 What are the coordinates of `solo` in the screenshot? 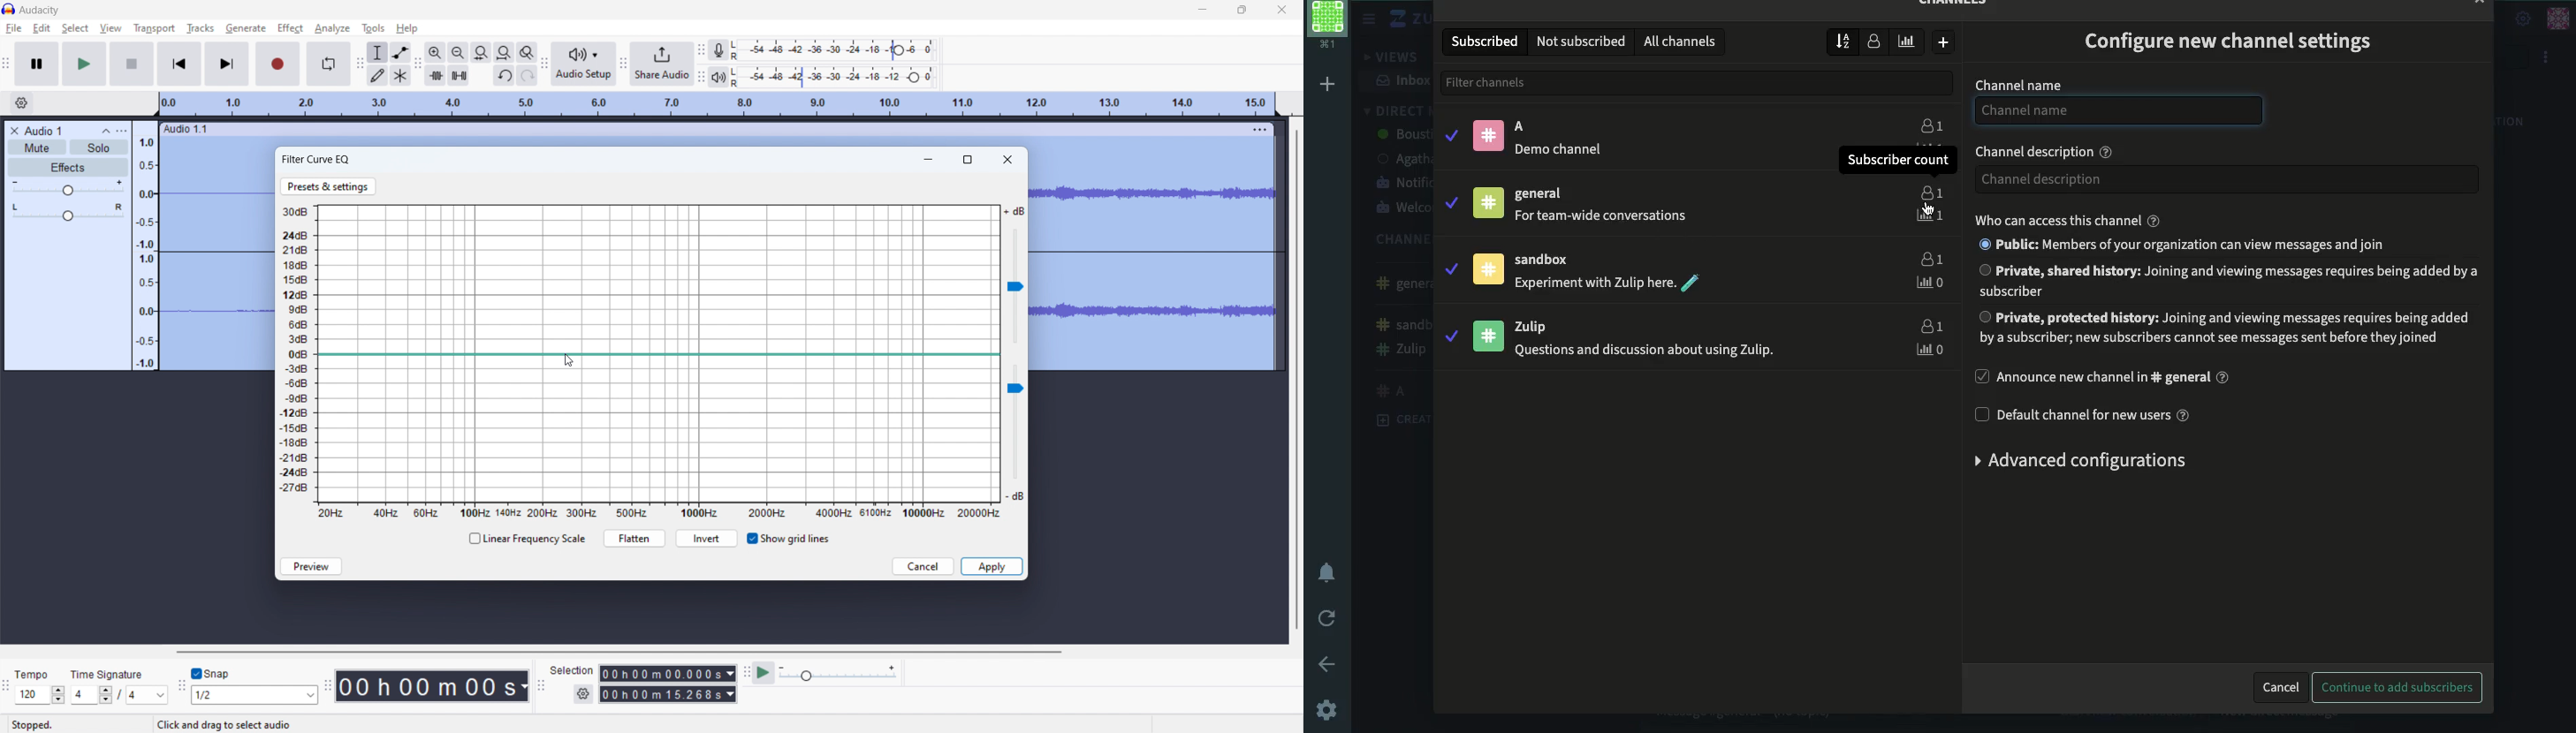 It's located at (98, 147).